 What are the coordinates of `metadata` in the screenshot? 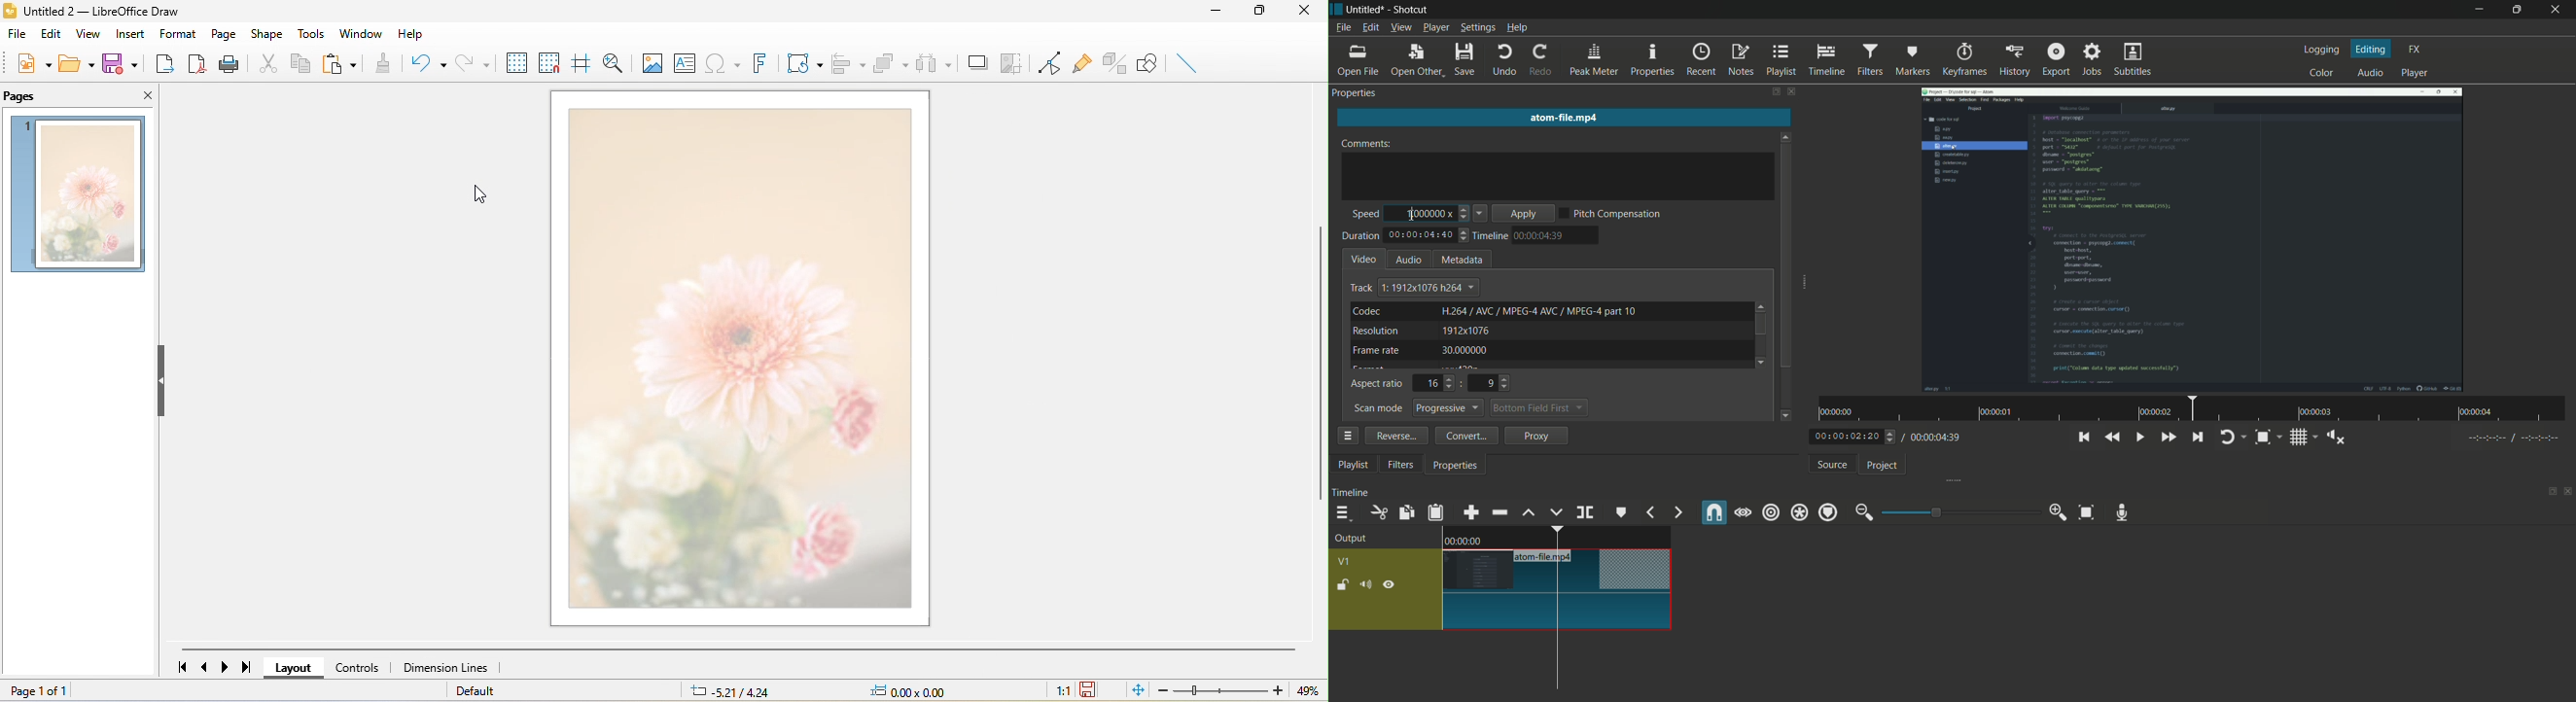 It's located at (1460, 259).